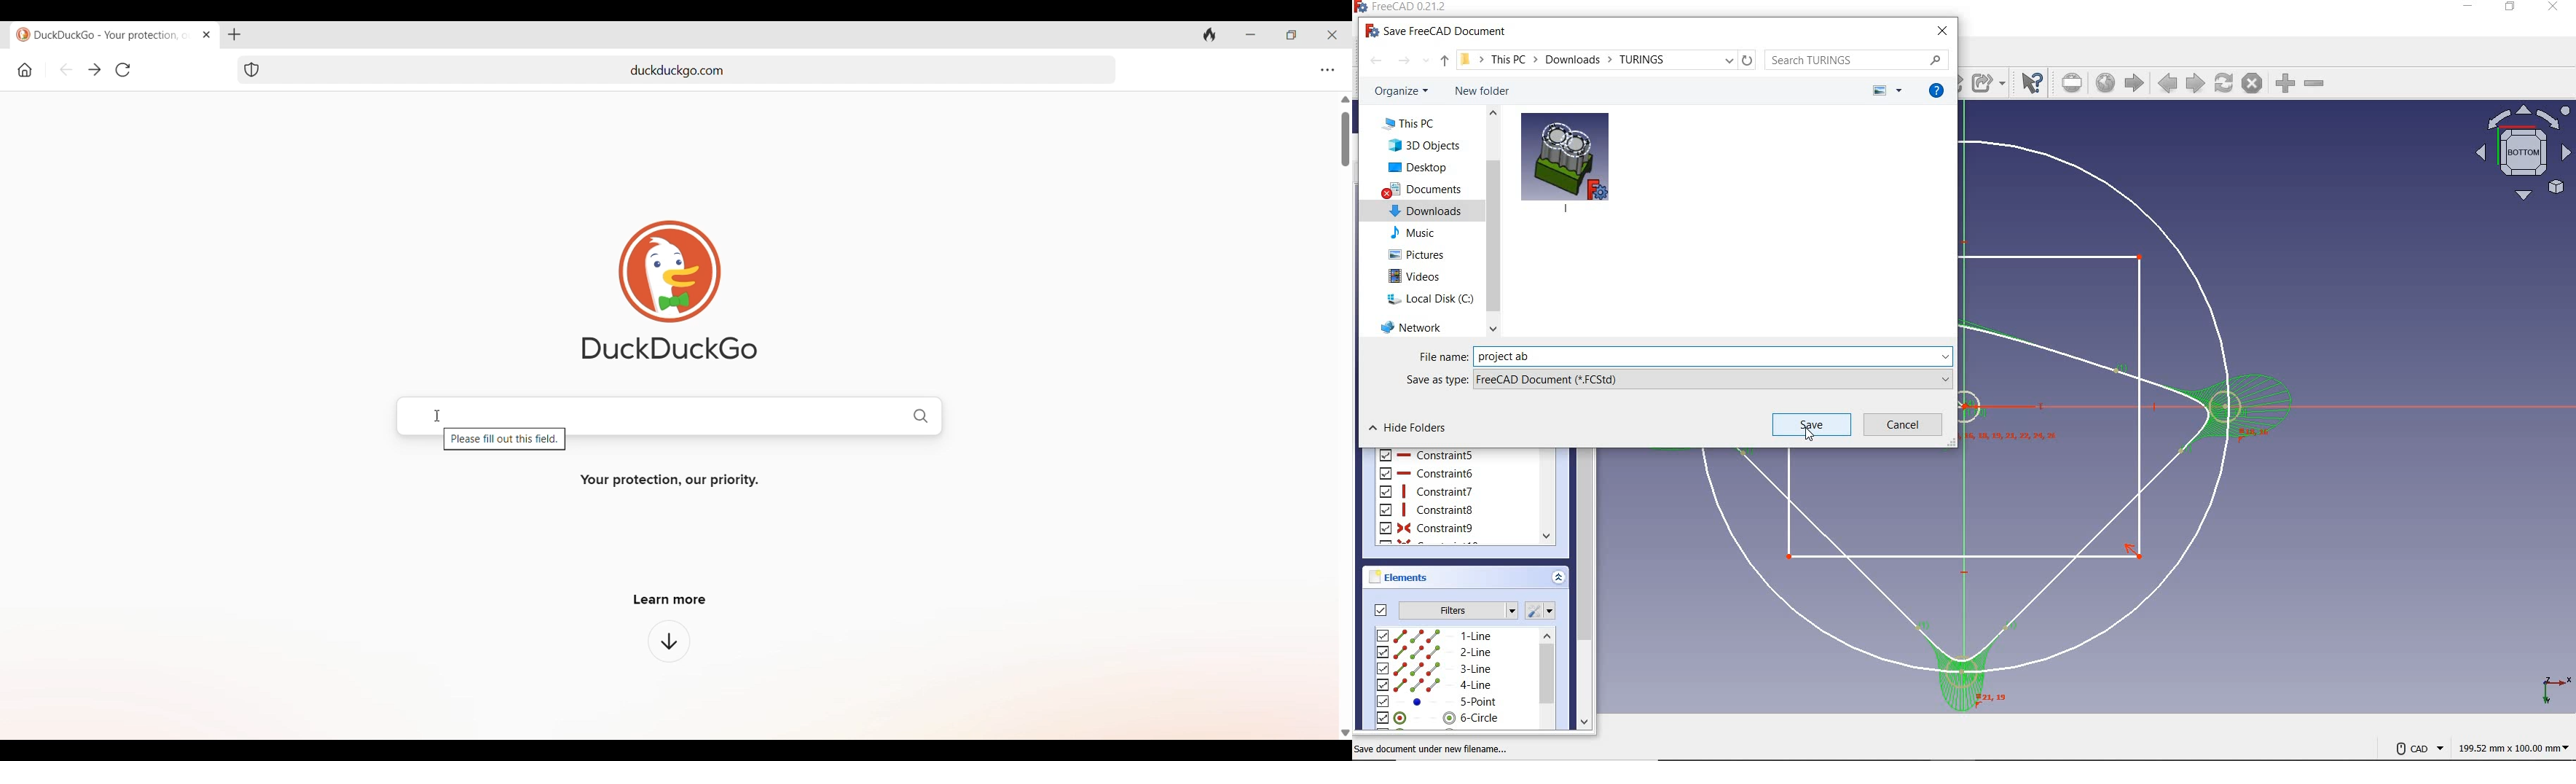  Describe the element at coordinates (1748, 60) in the screenshot. I see `refresh "downloads"` at that location.